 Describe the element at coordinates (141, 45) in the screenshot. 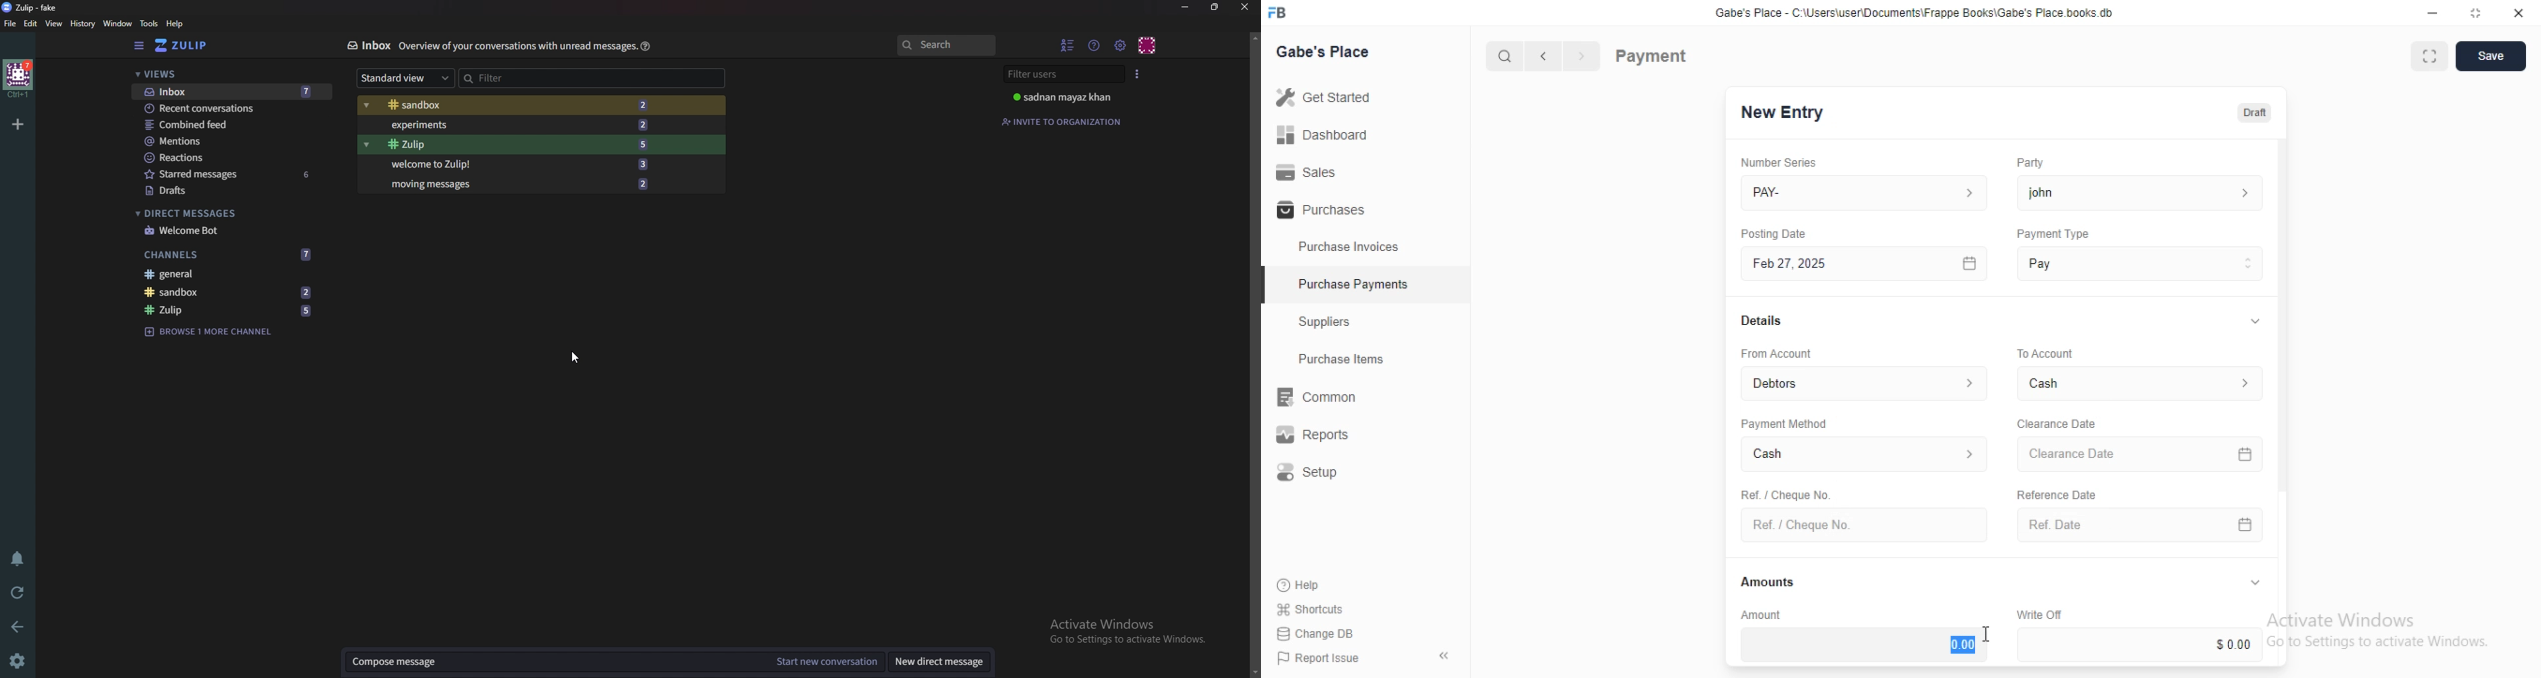

I see `Hide sidebar` at that location.